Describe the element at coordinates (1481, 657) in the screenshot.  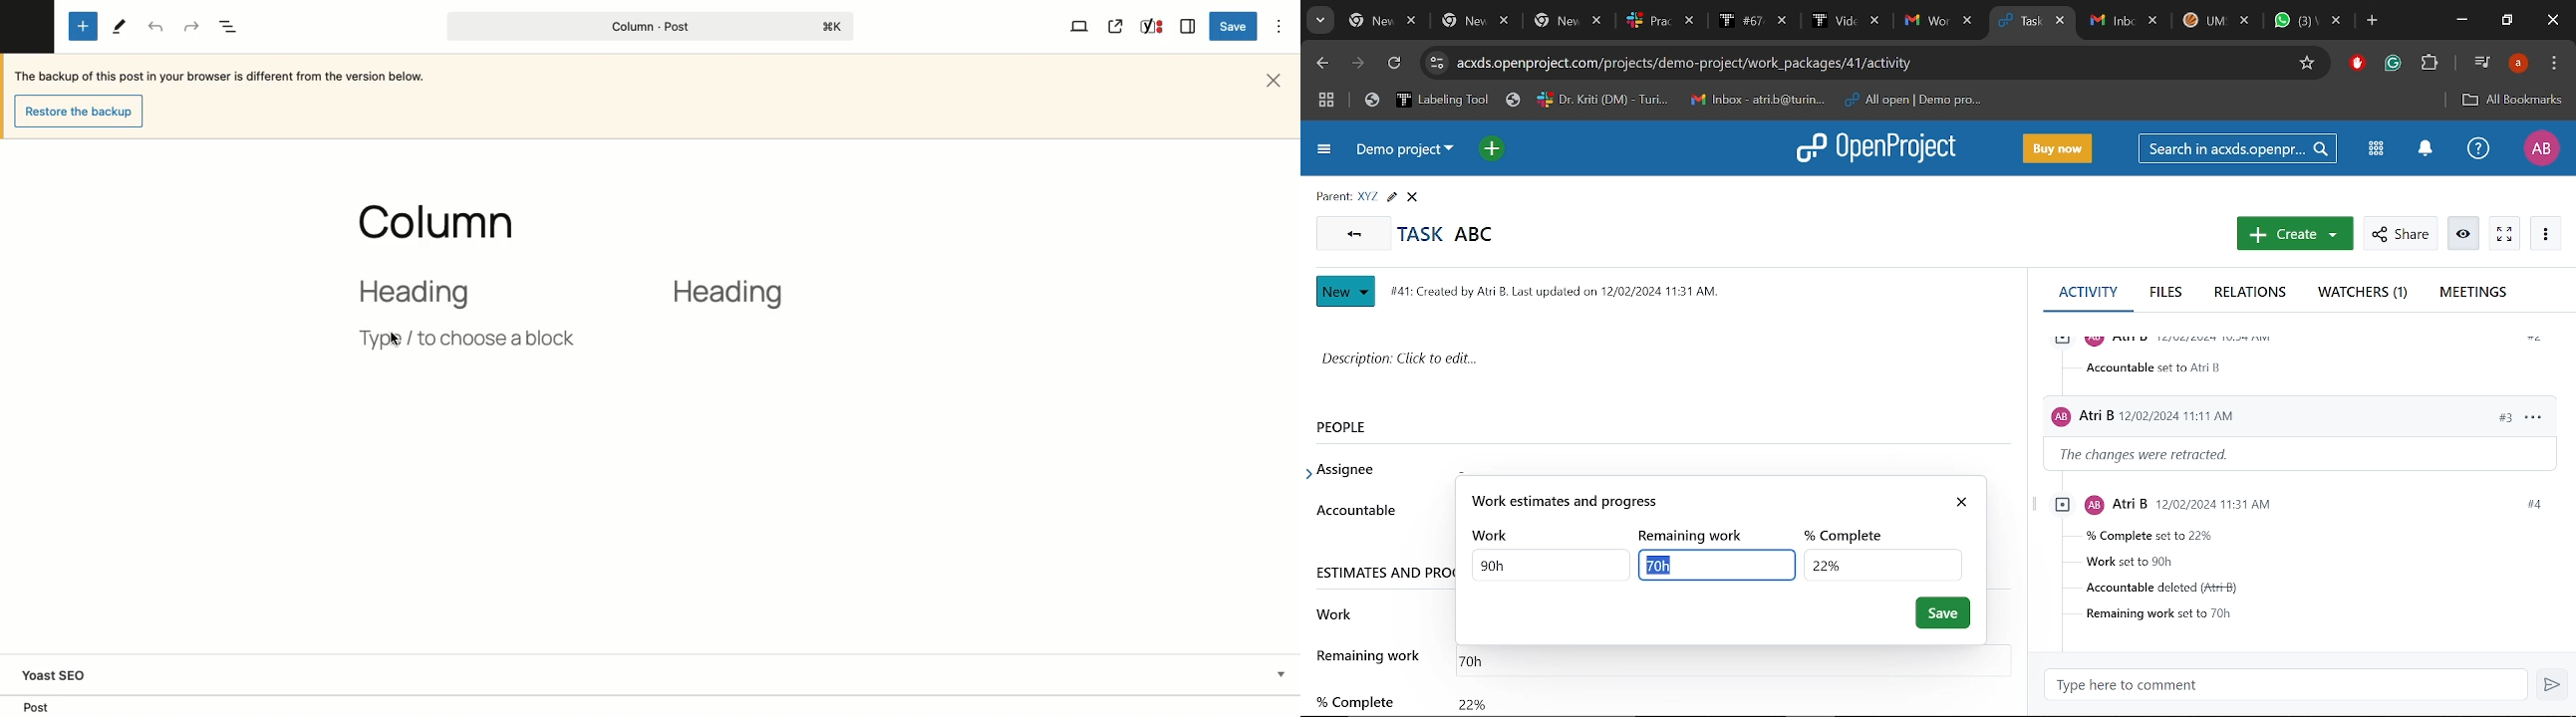
I see `Remaining work` at that location.